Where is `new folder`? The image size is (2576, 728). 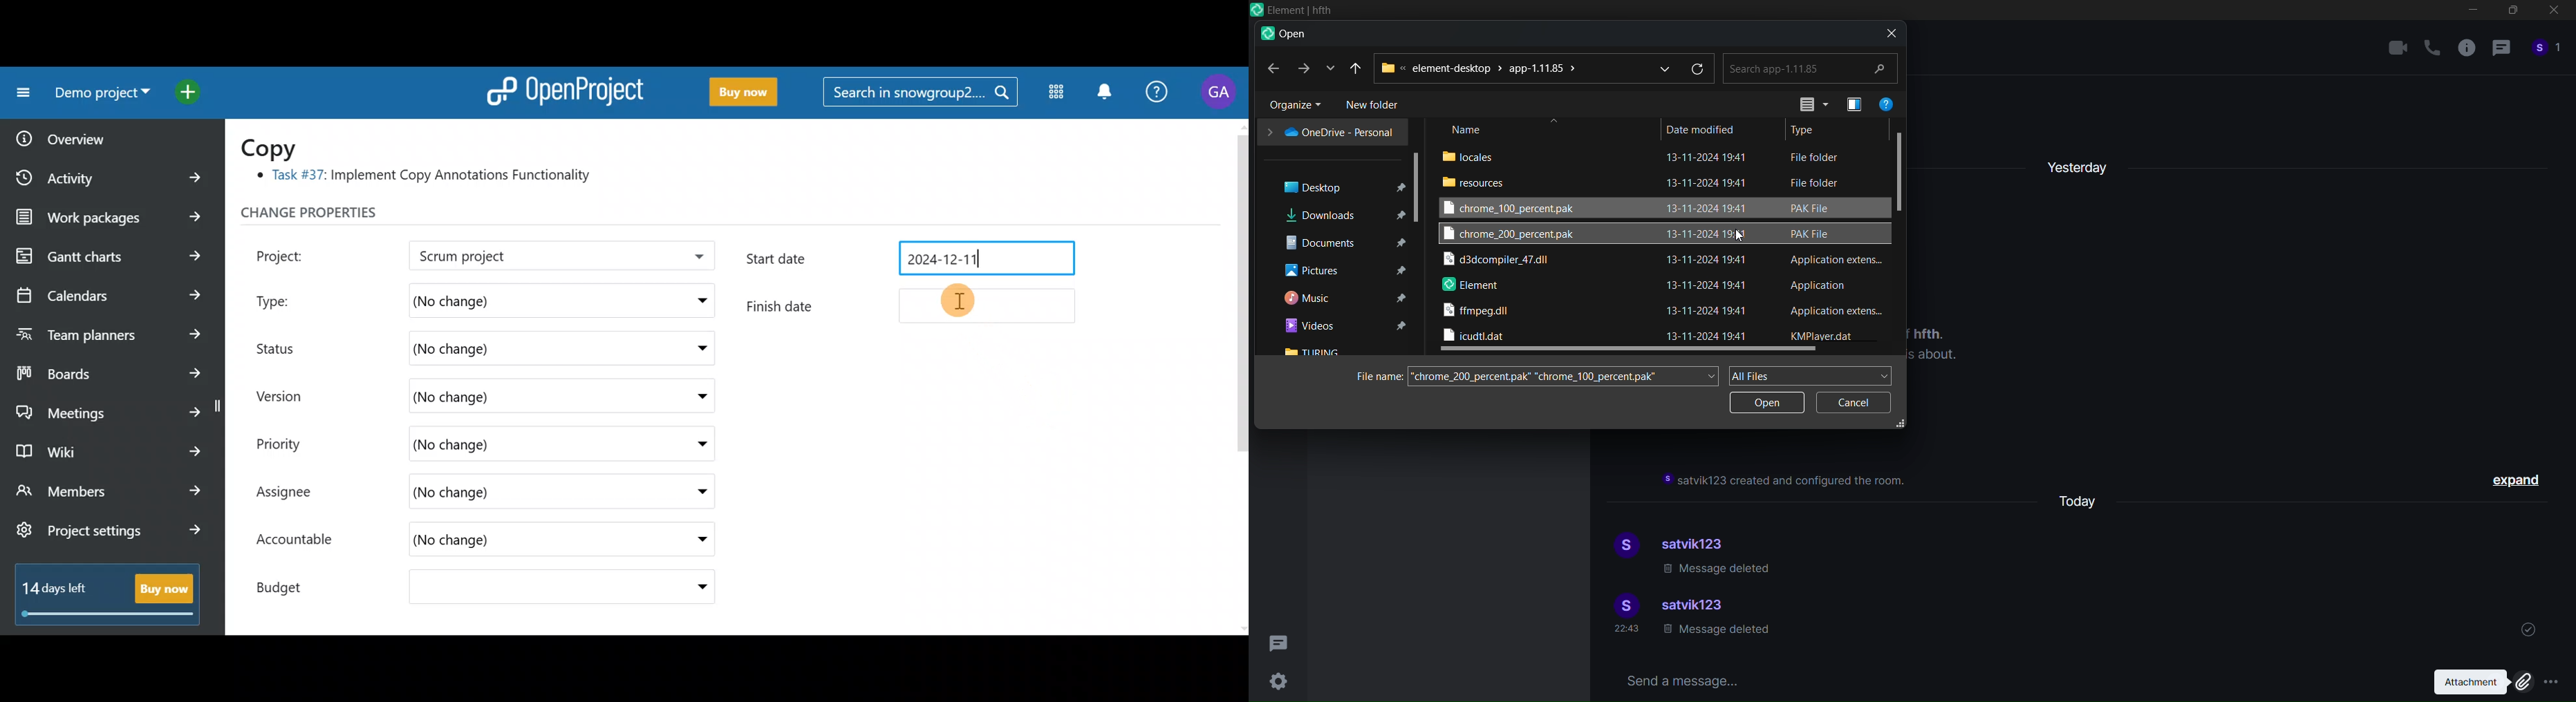
new folder is located at coordinates (1377, 105).